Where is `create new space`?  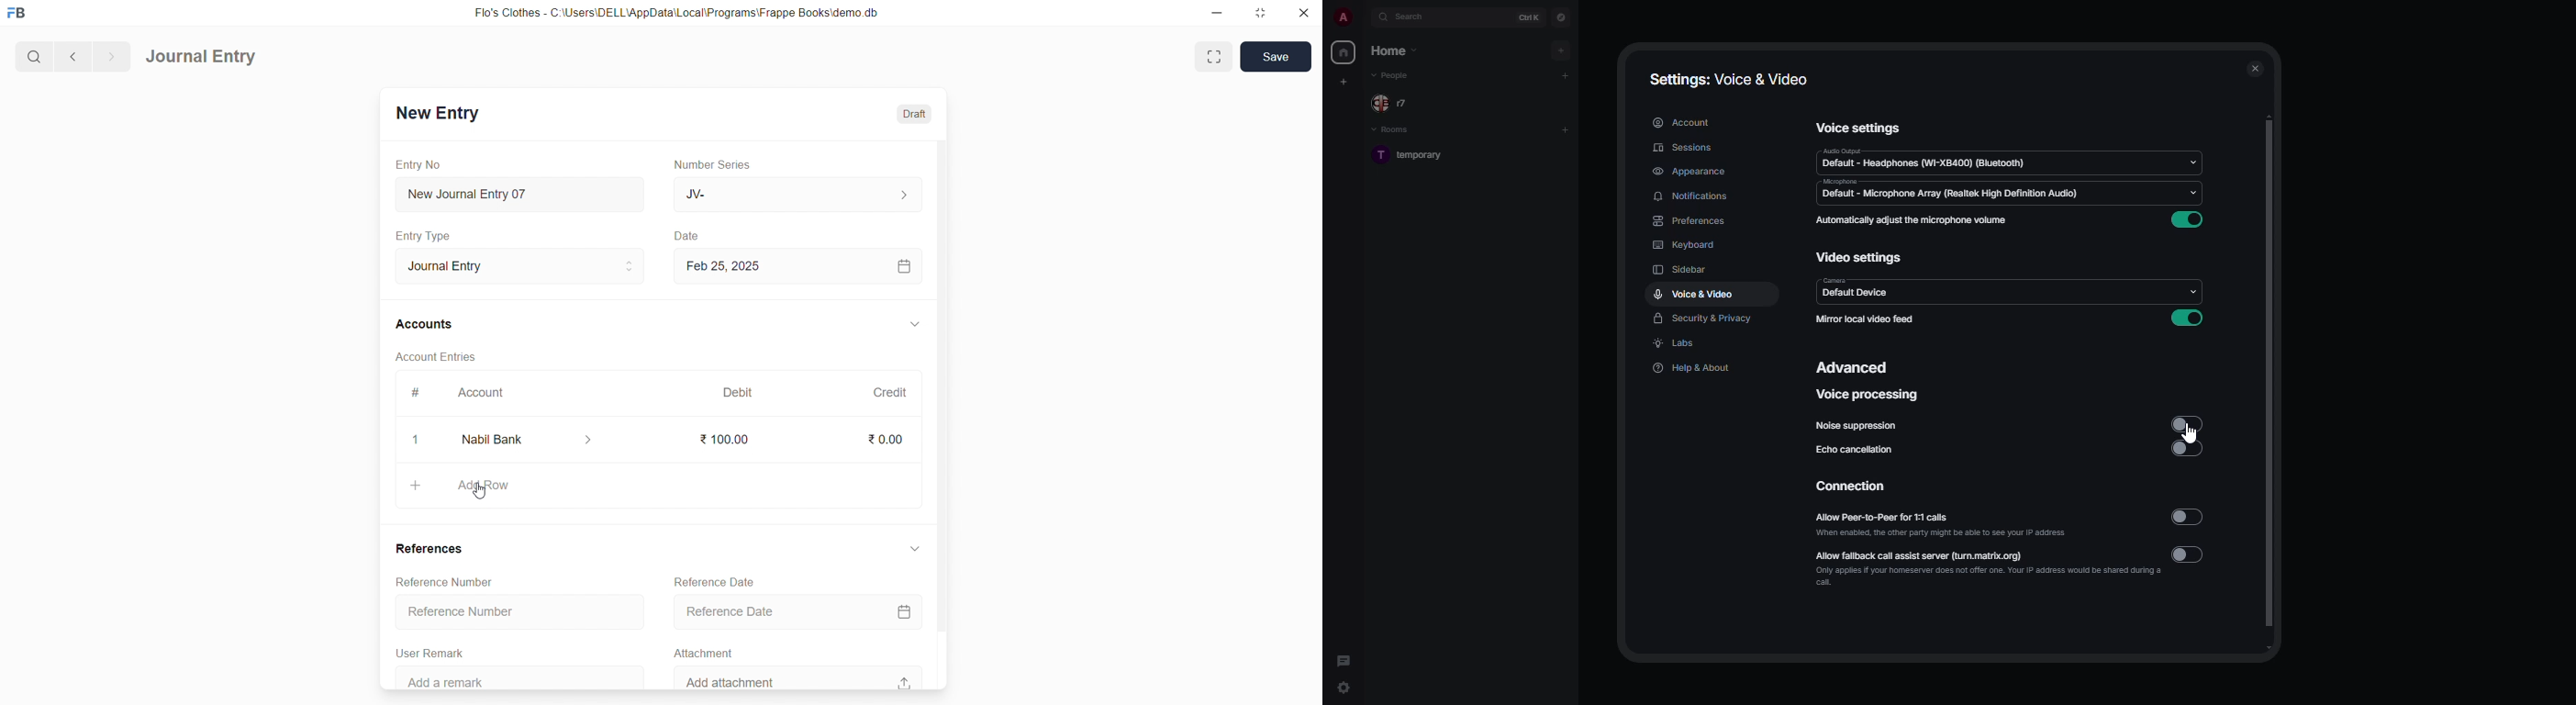
create new space is located at coordinates (1344, 81).